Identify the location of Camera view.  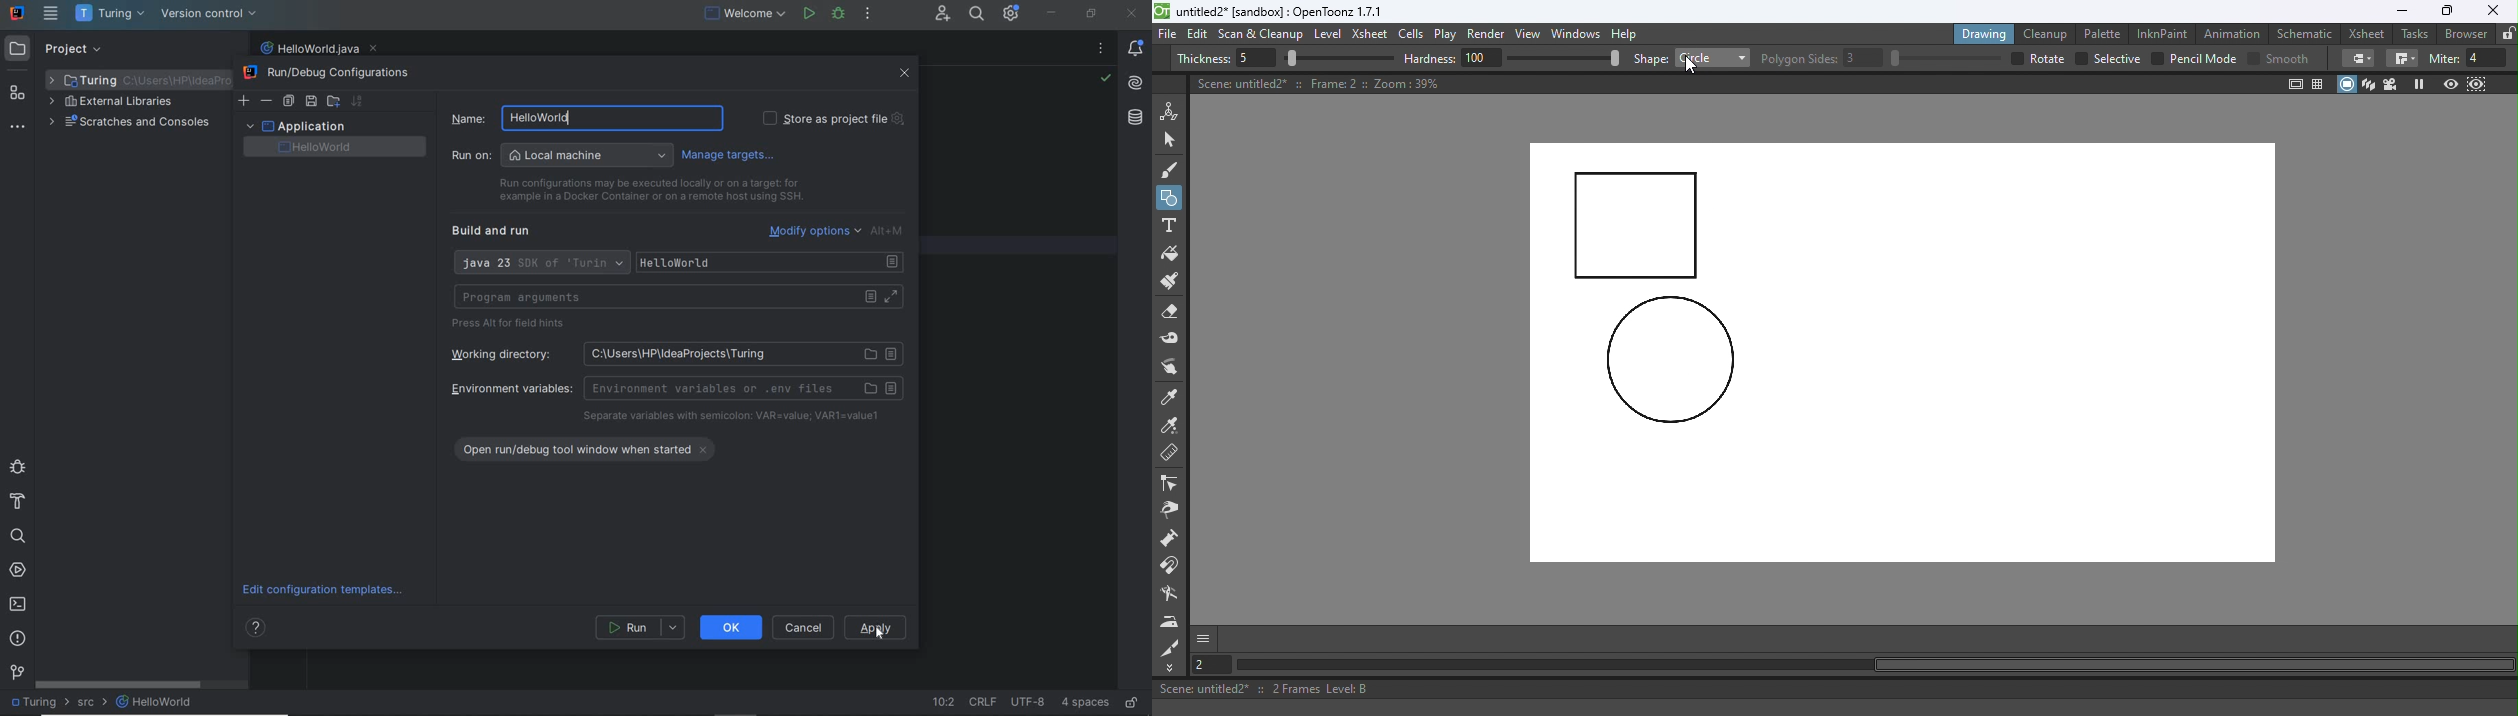
(2393, 83).